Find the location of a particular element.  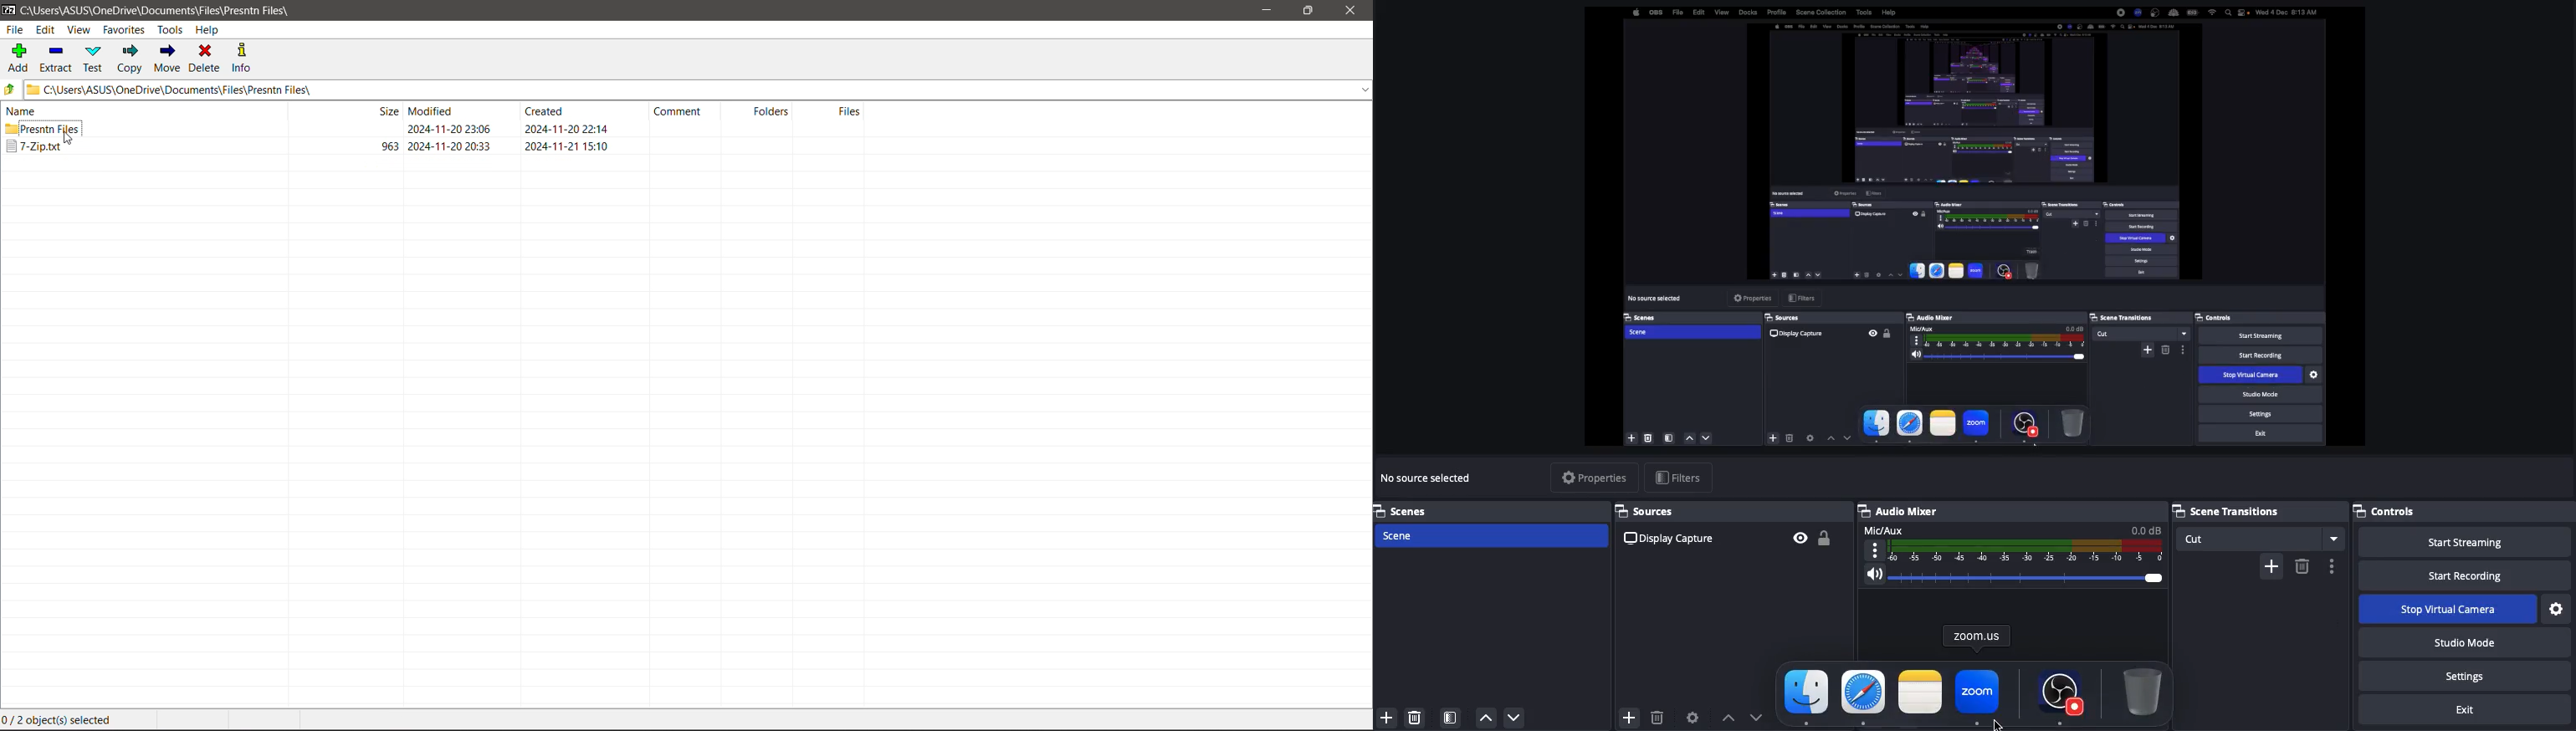

Move is located at coordinates (170, 59).